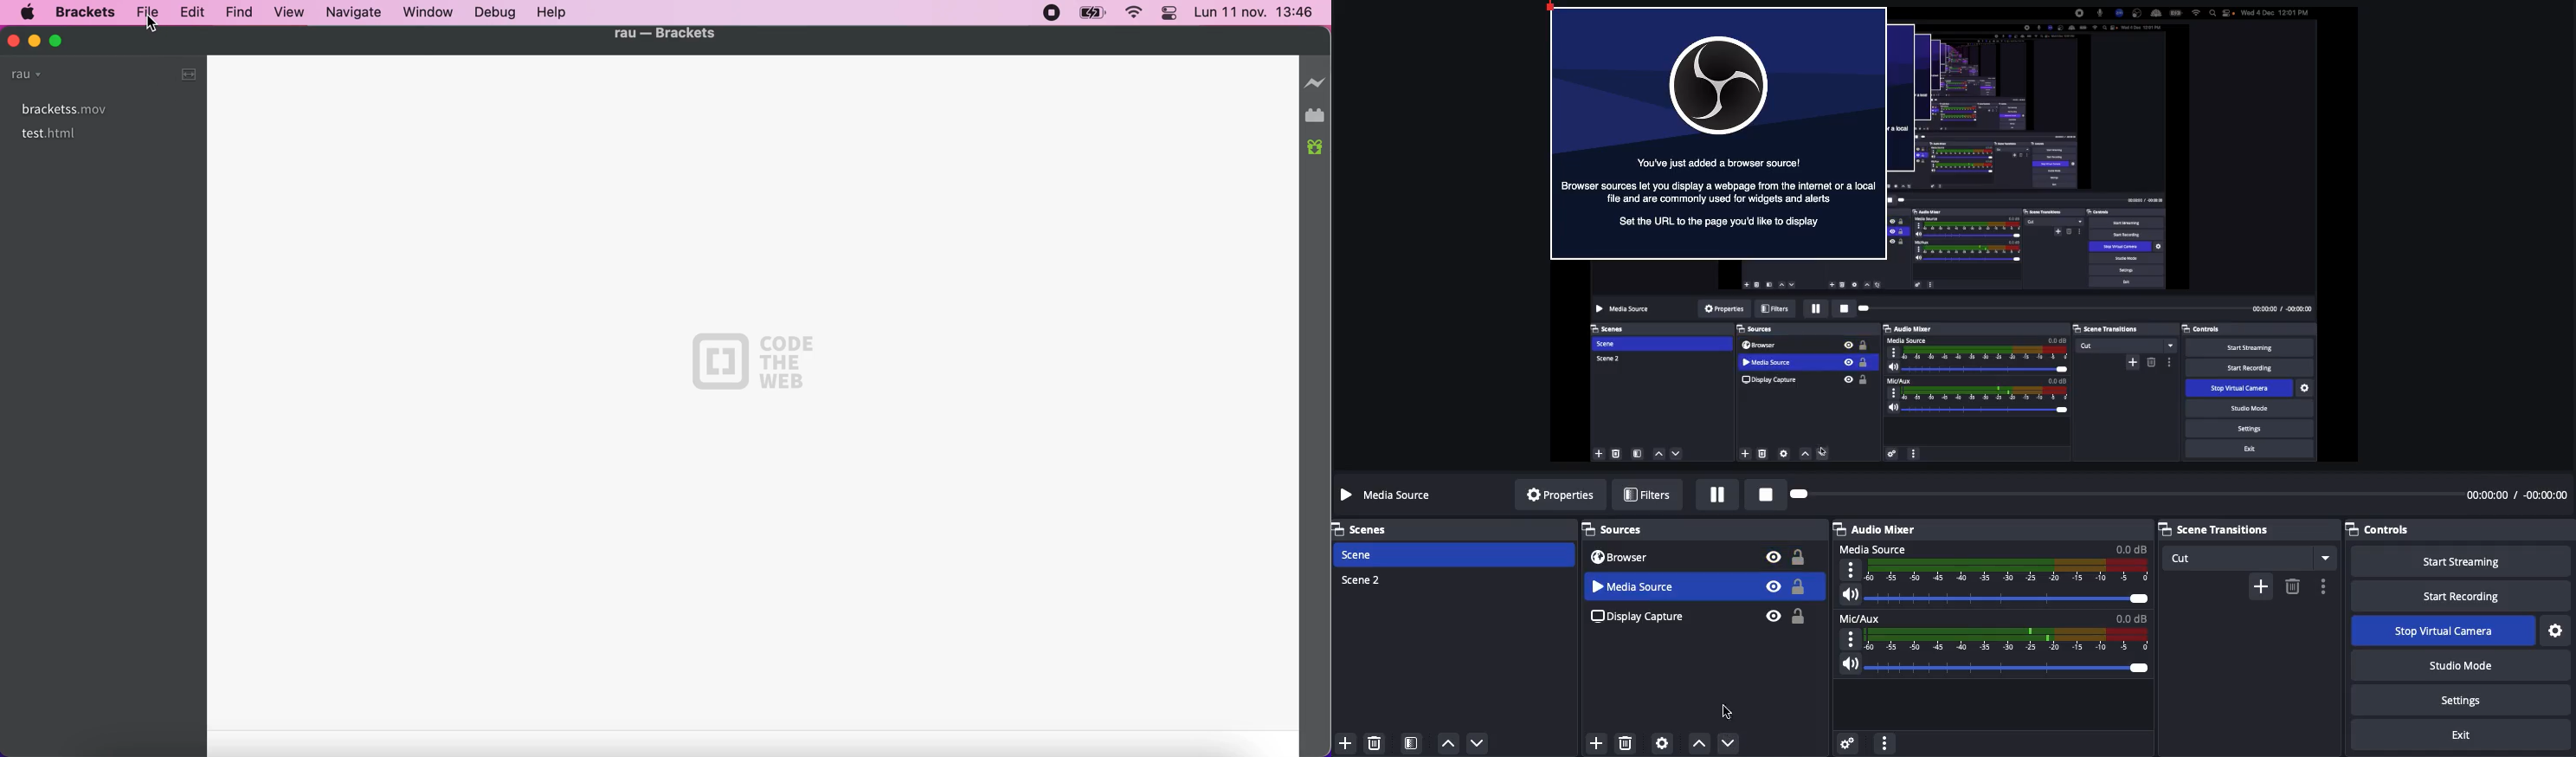  Describe the element at coordinates (1093, 15) in the screenshot. I see `battery` at that location.